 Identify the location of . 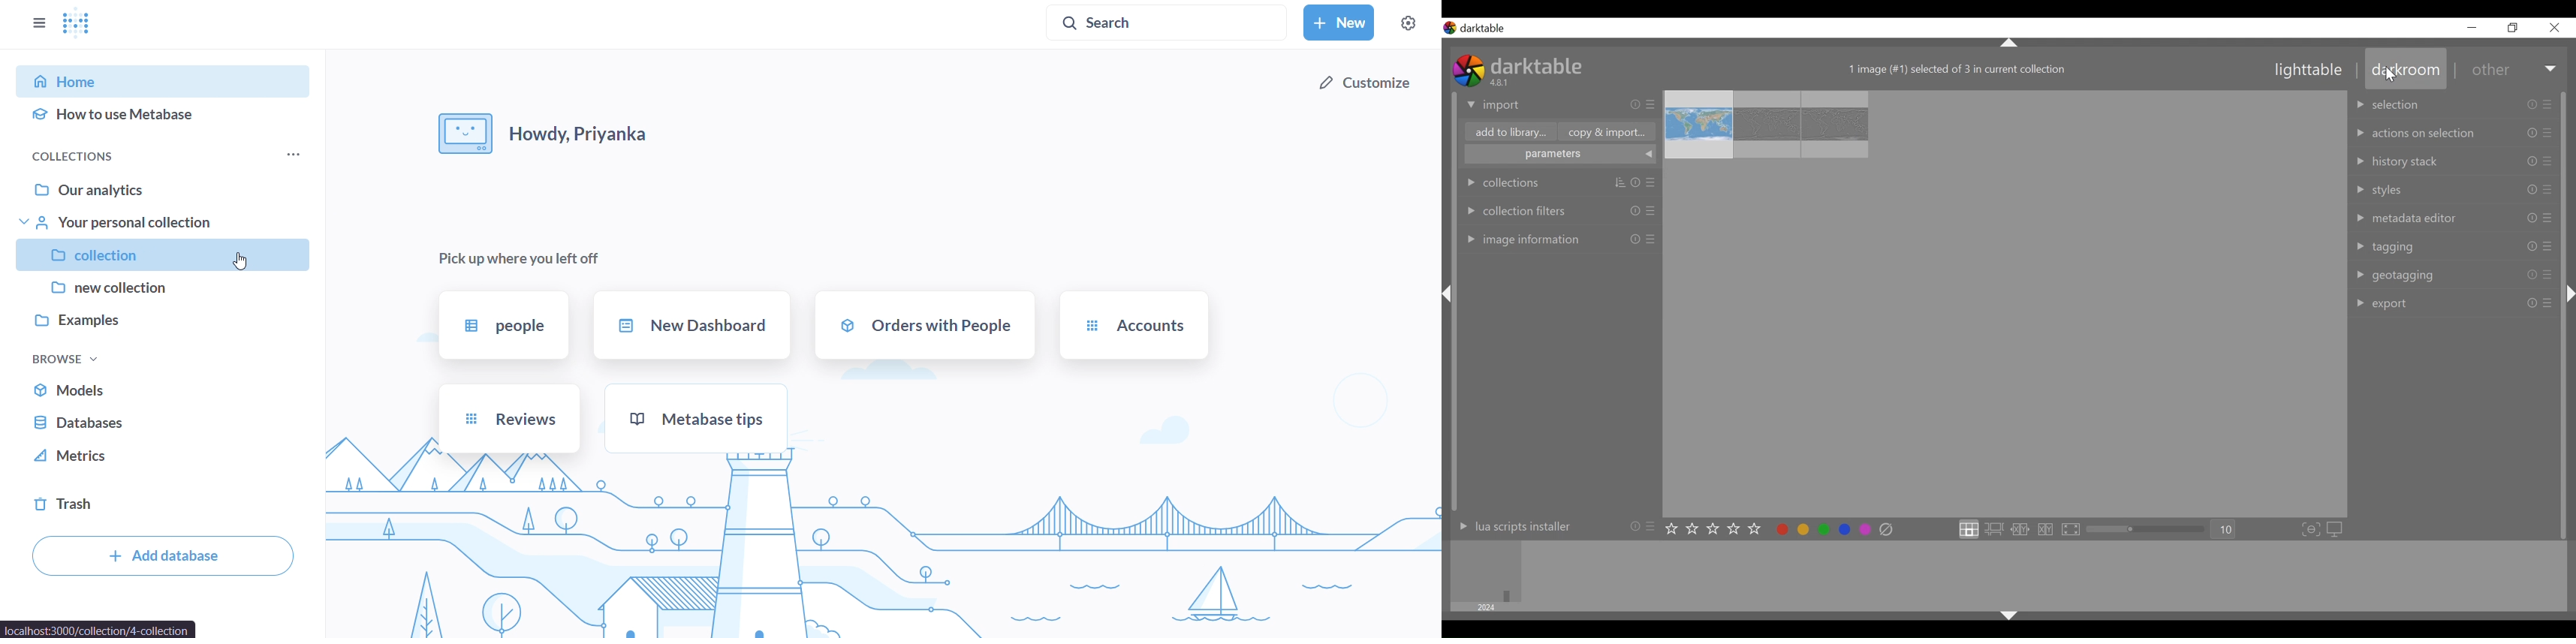
(1452, 304).